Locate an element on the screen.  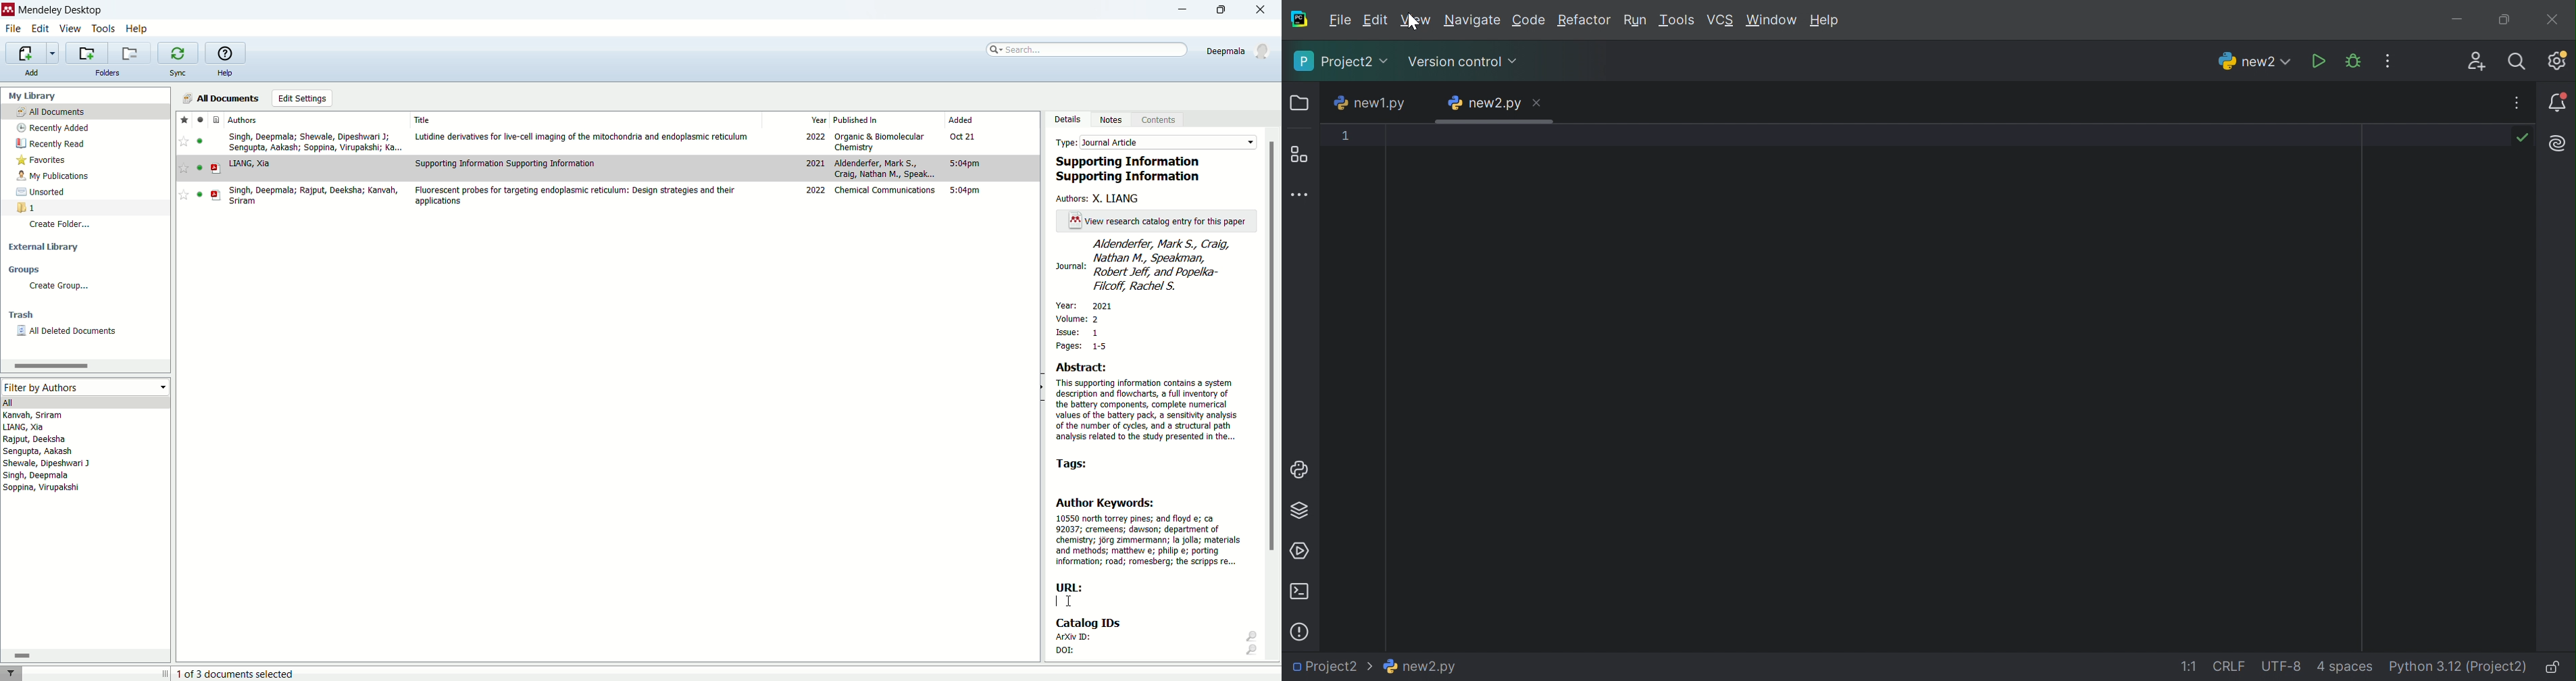
add is located at coordinates (36, 73).